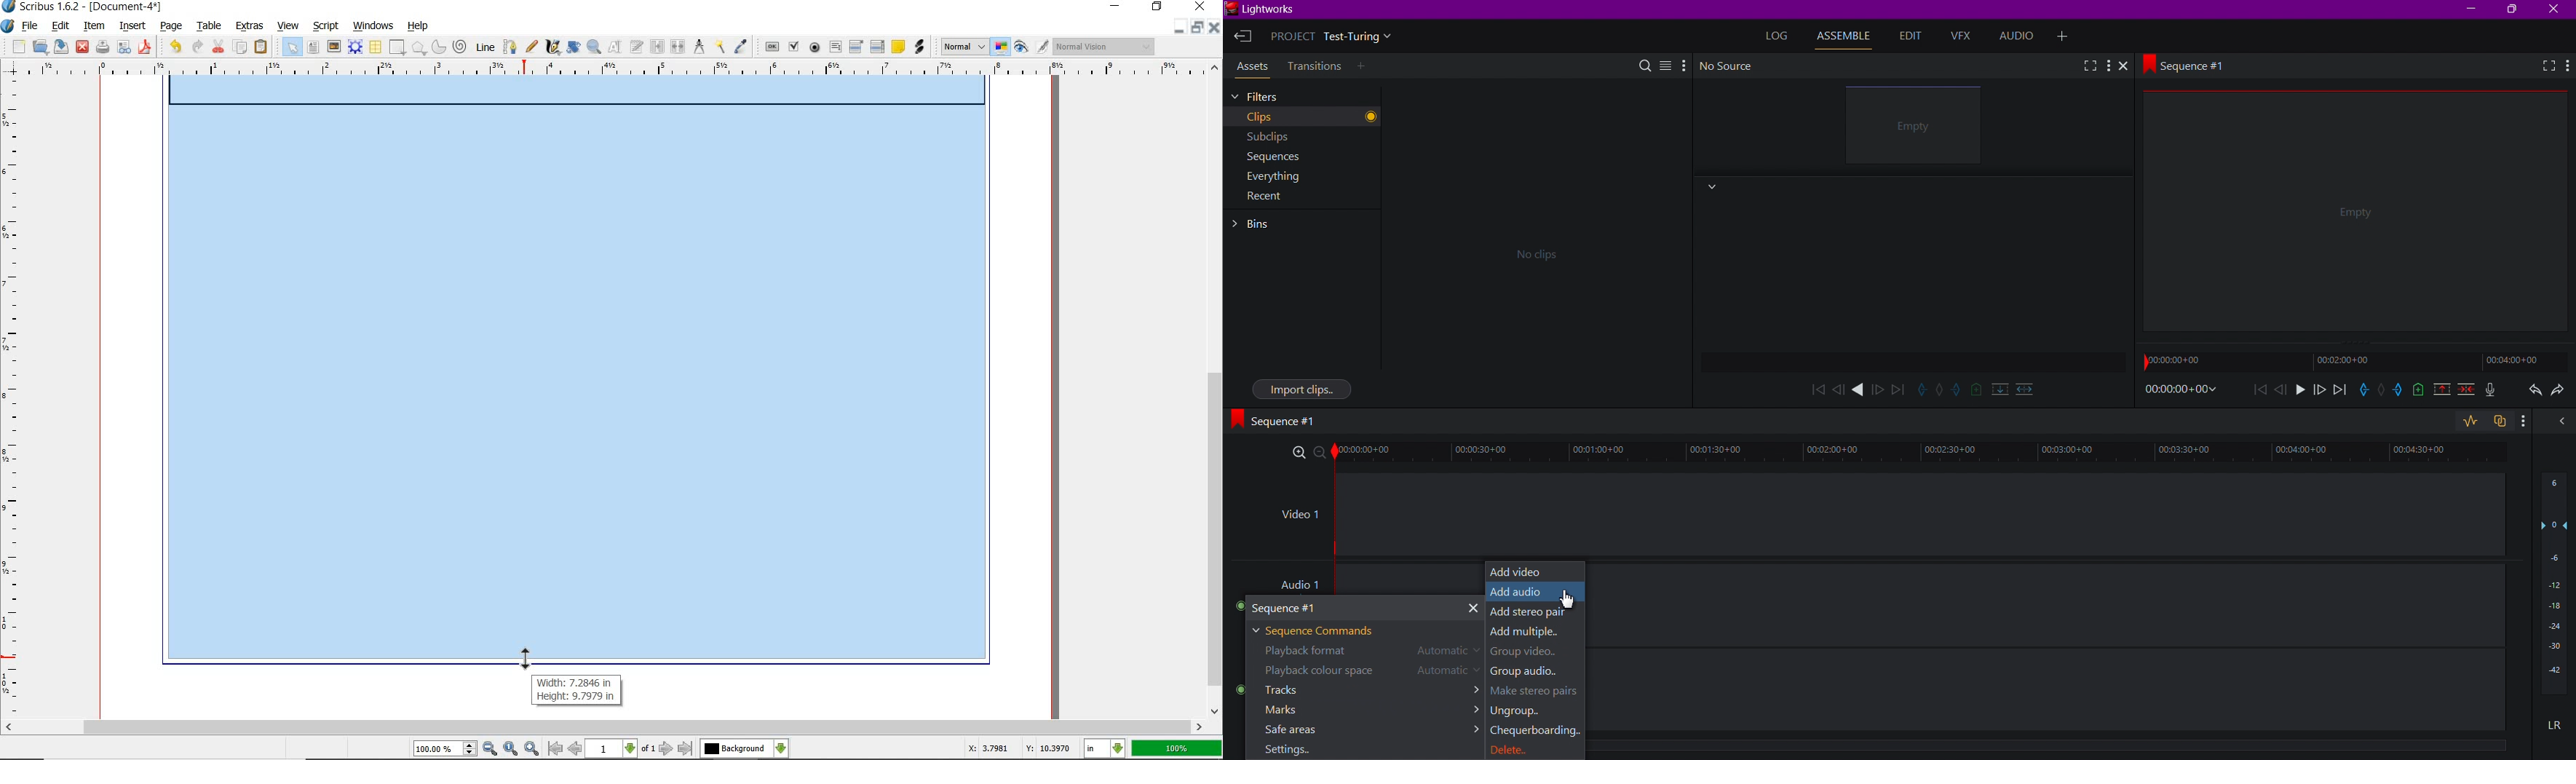  What do you see at coordinates (1268, 135) in the screenshot?
I see `Subclips` at bounding box center [1268, 135].